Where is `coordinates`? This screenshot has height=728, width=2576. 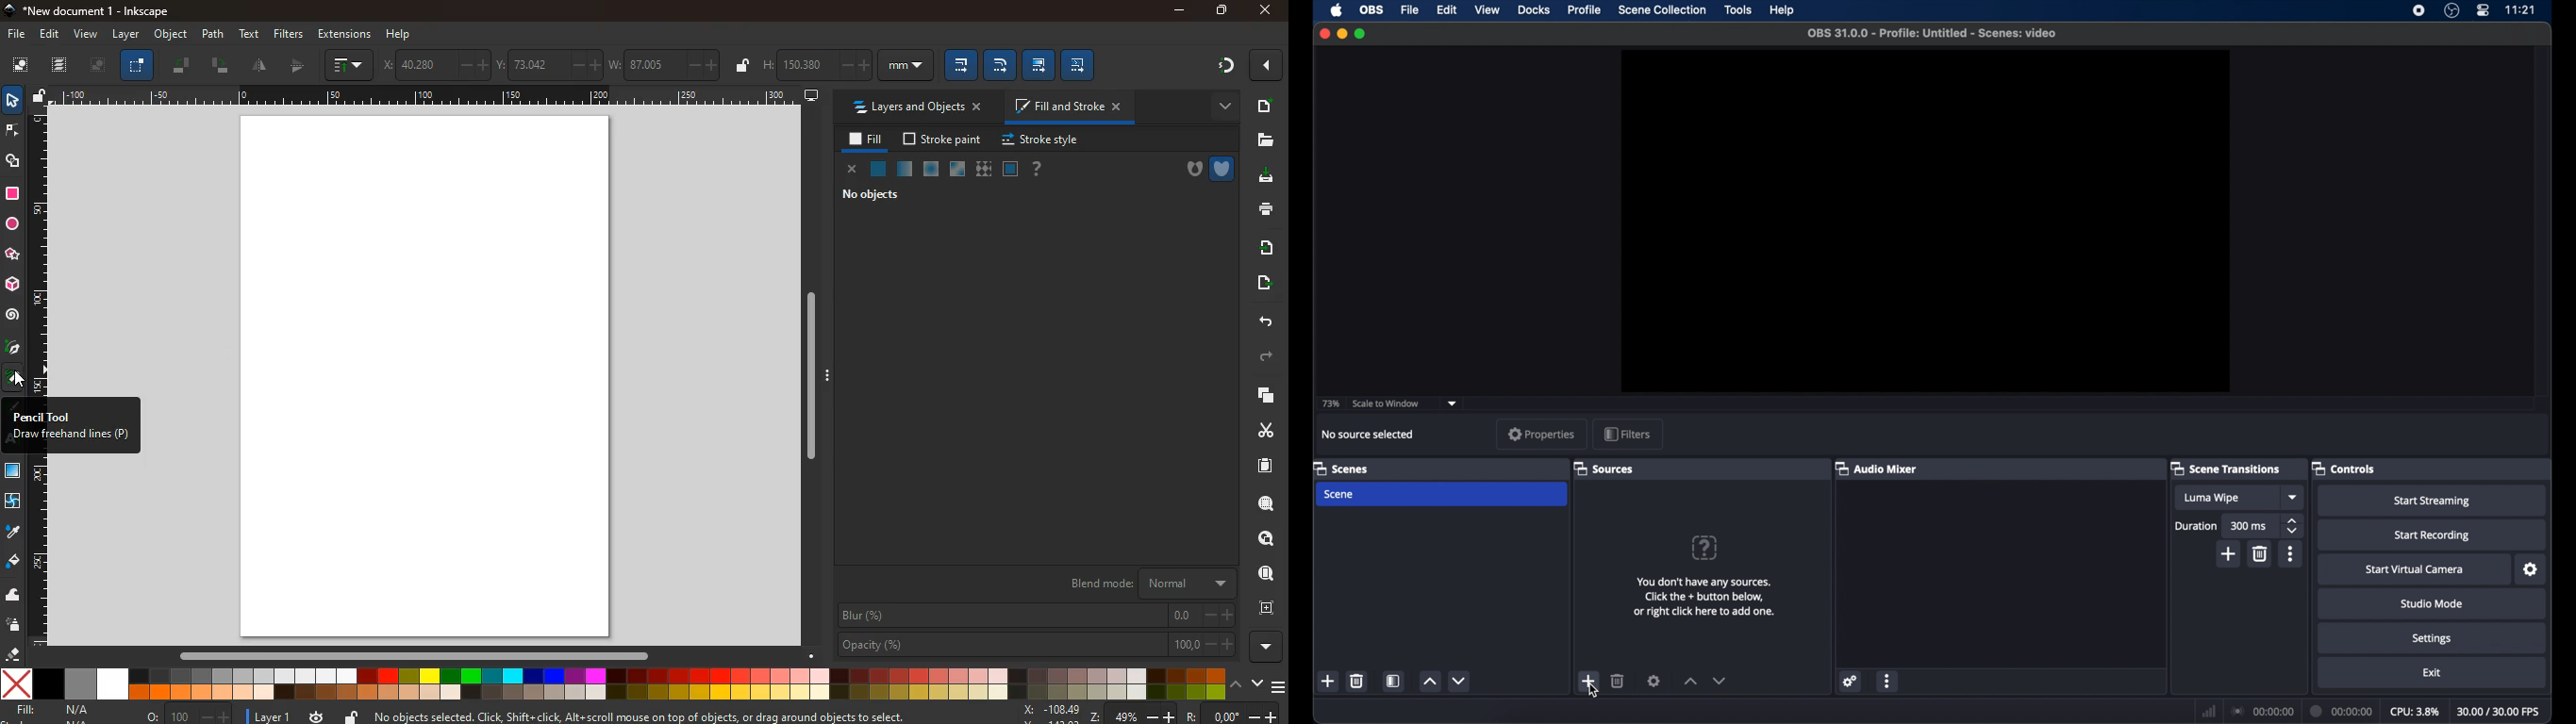 coordinates is located at coordinates (549, 65).